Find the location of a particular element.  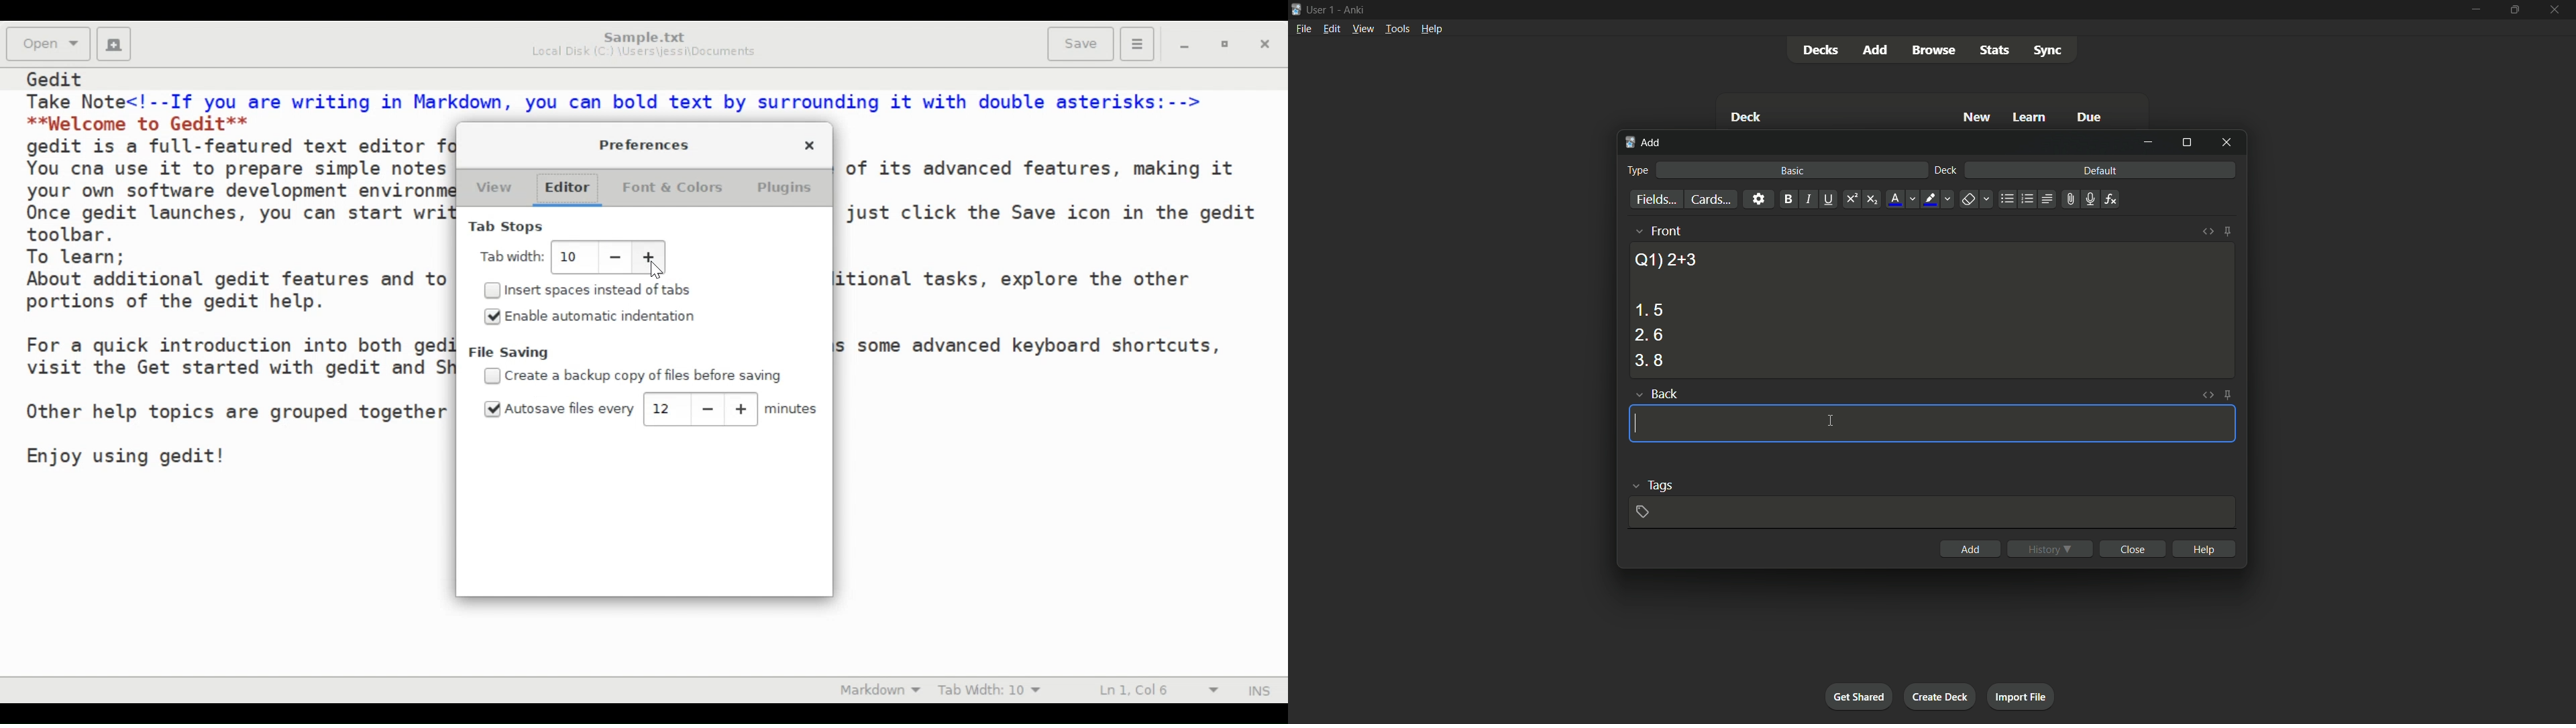

minimize is located at coordinates (2475, 9).